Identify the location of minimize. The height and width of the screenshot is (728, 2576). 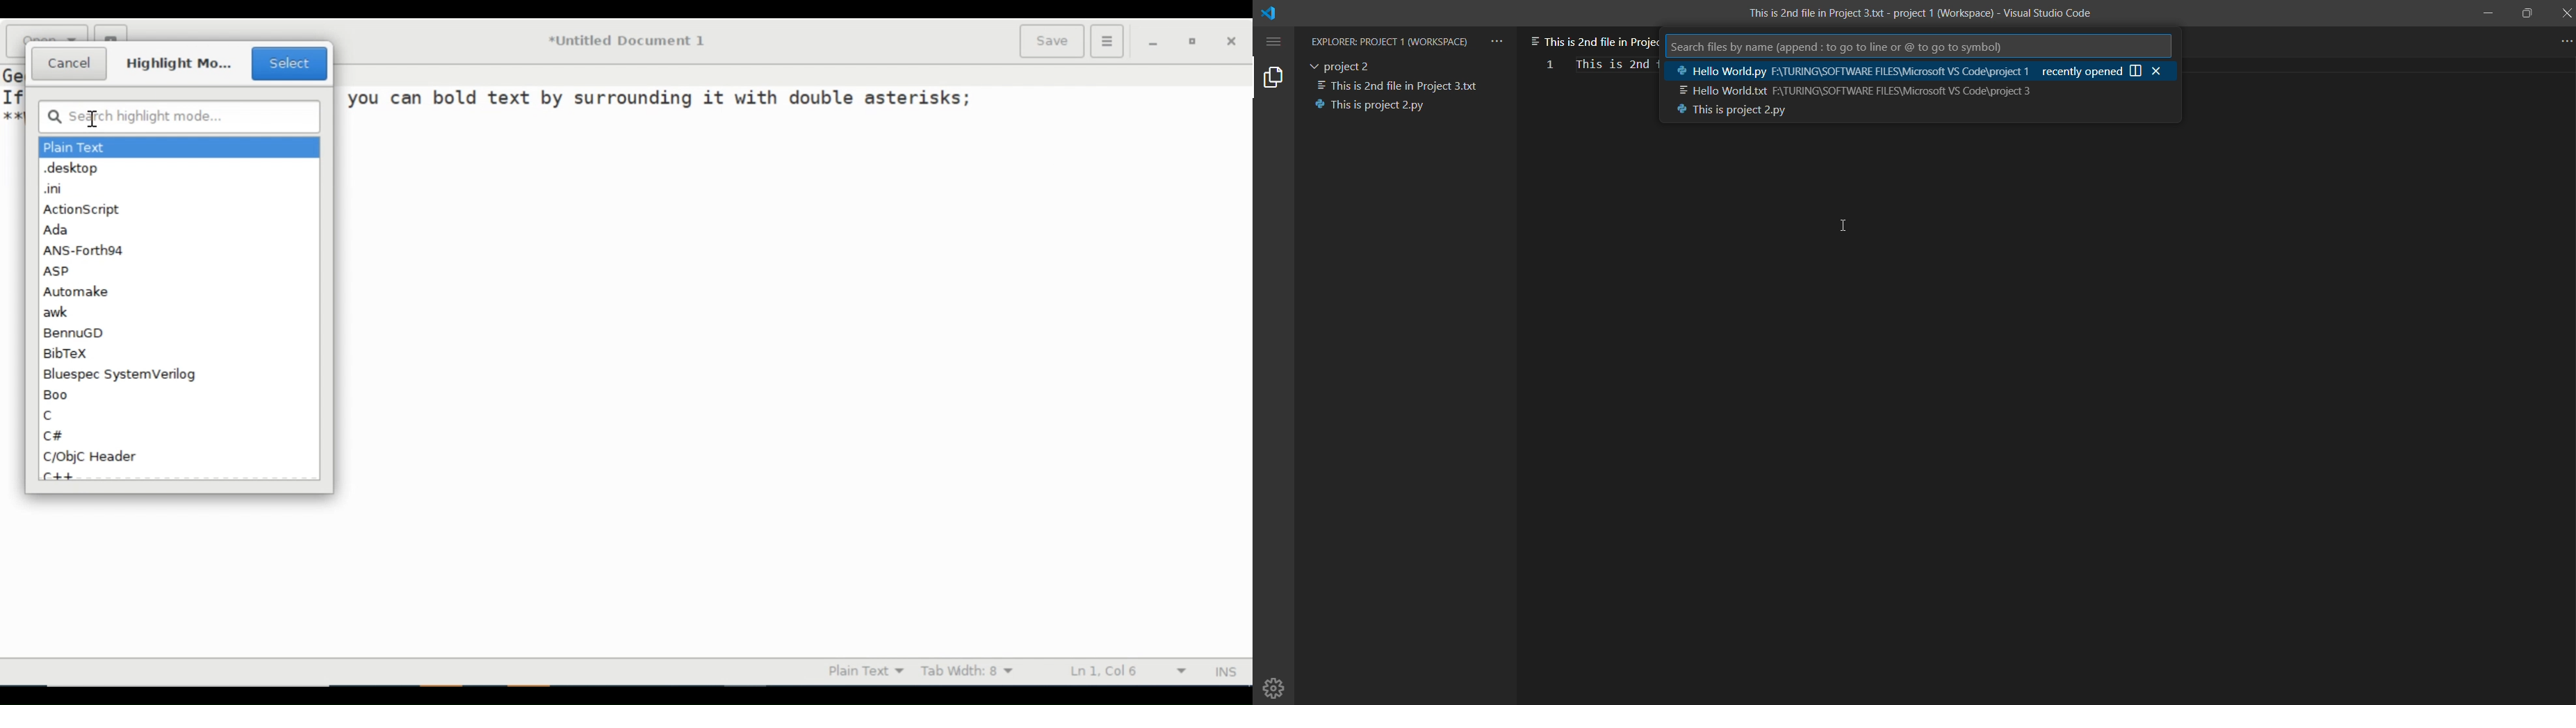
(2486, 14).